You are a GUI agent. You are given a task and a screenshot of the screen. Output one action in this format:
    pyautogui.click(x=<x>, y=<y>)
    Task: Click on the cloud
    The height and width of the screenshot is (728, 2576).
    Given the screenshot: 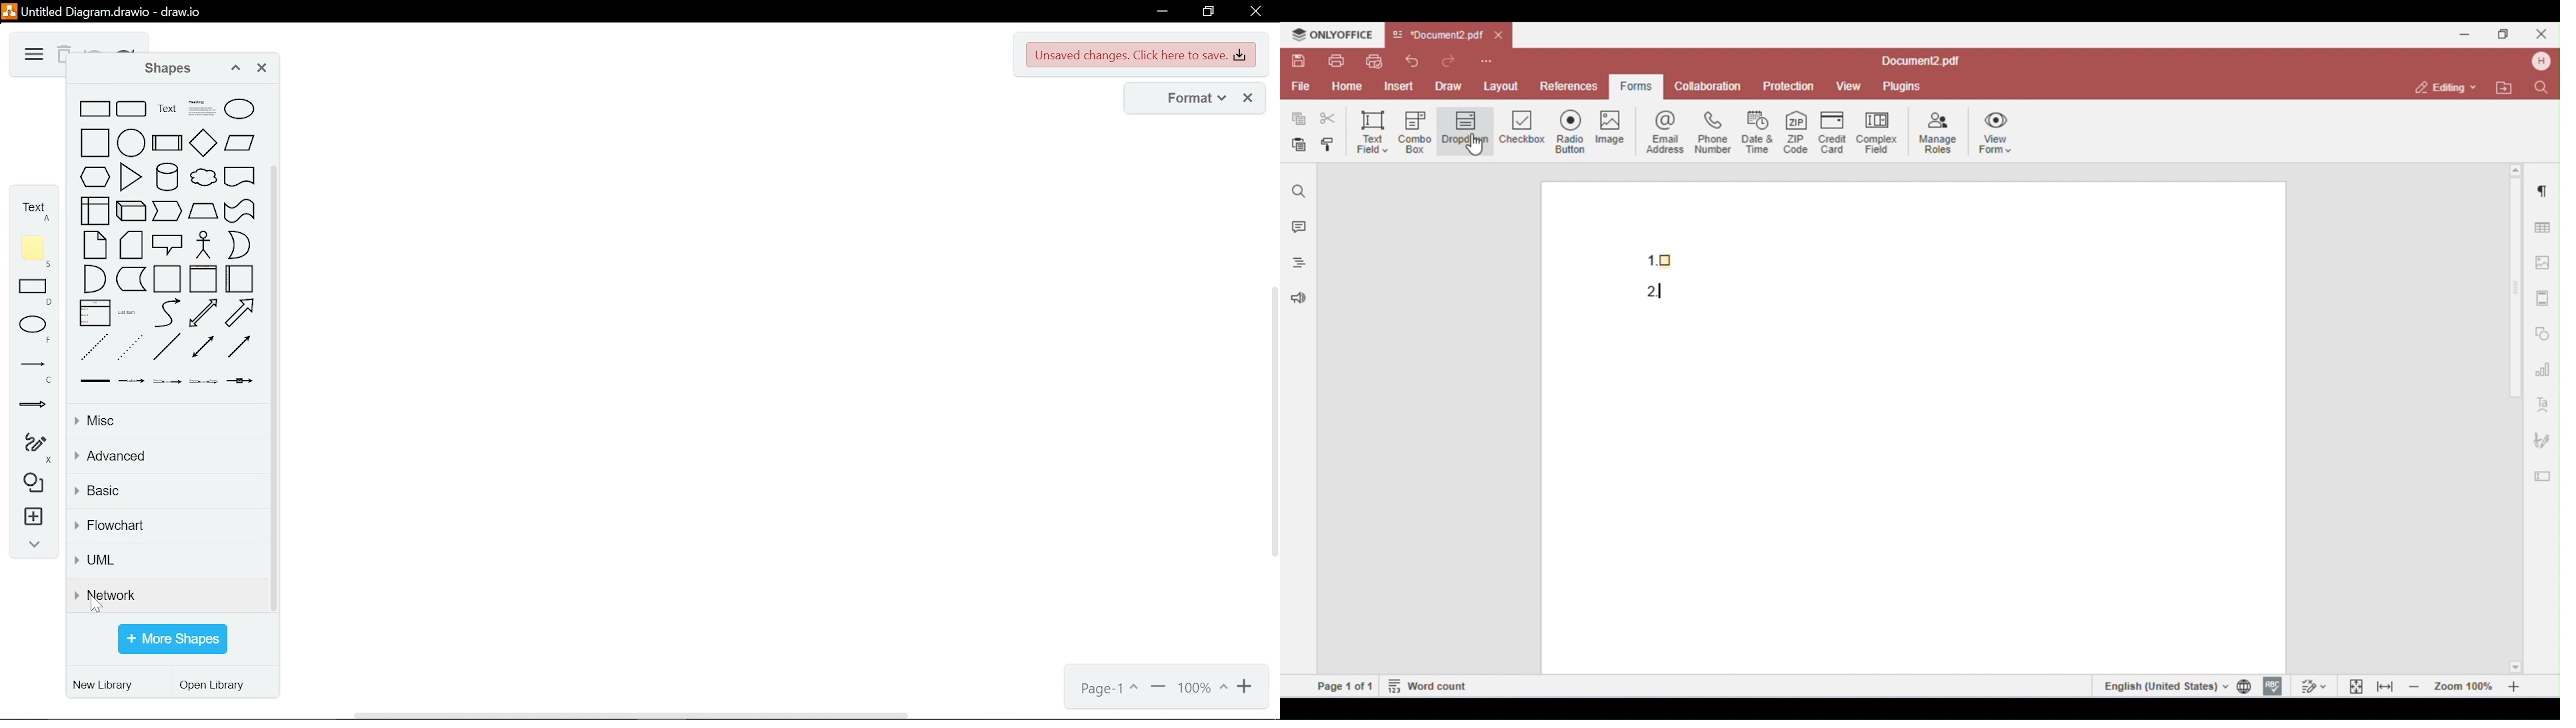 What is the action you would take?
    pyautogui.click(x=203, y=177)
    